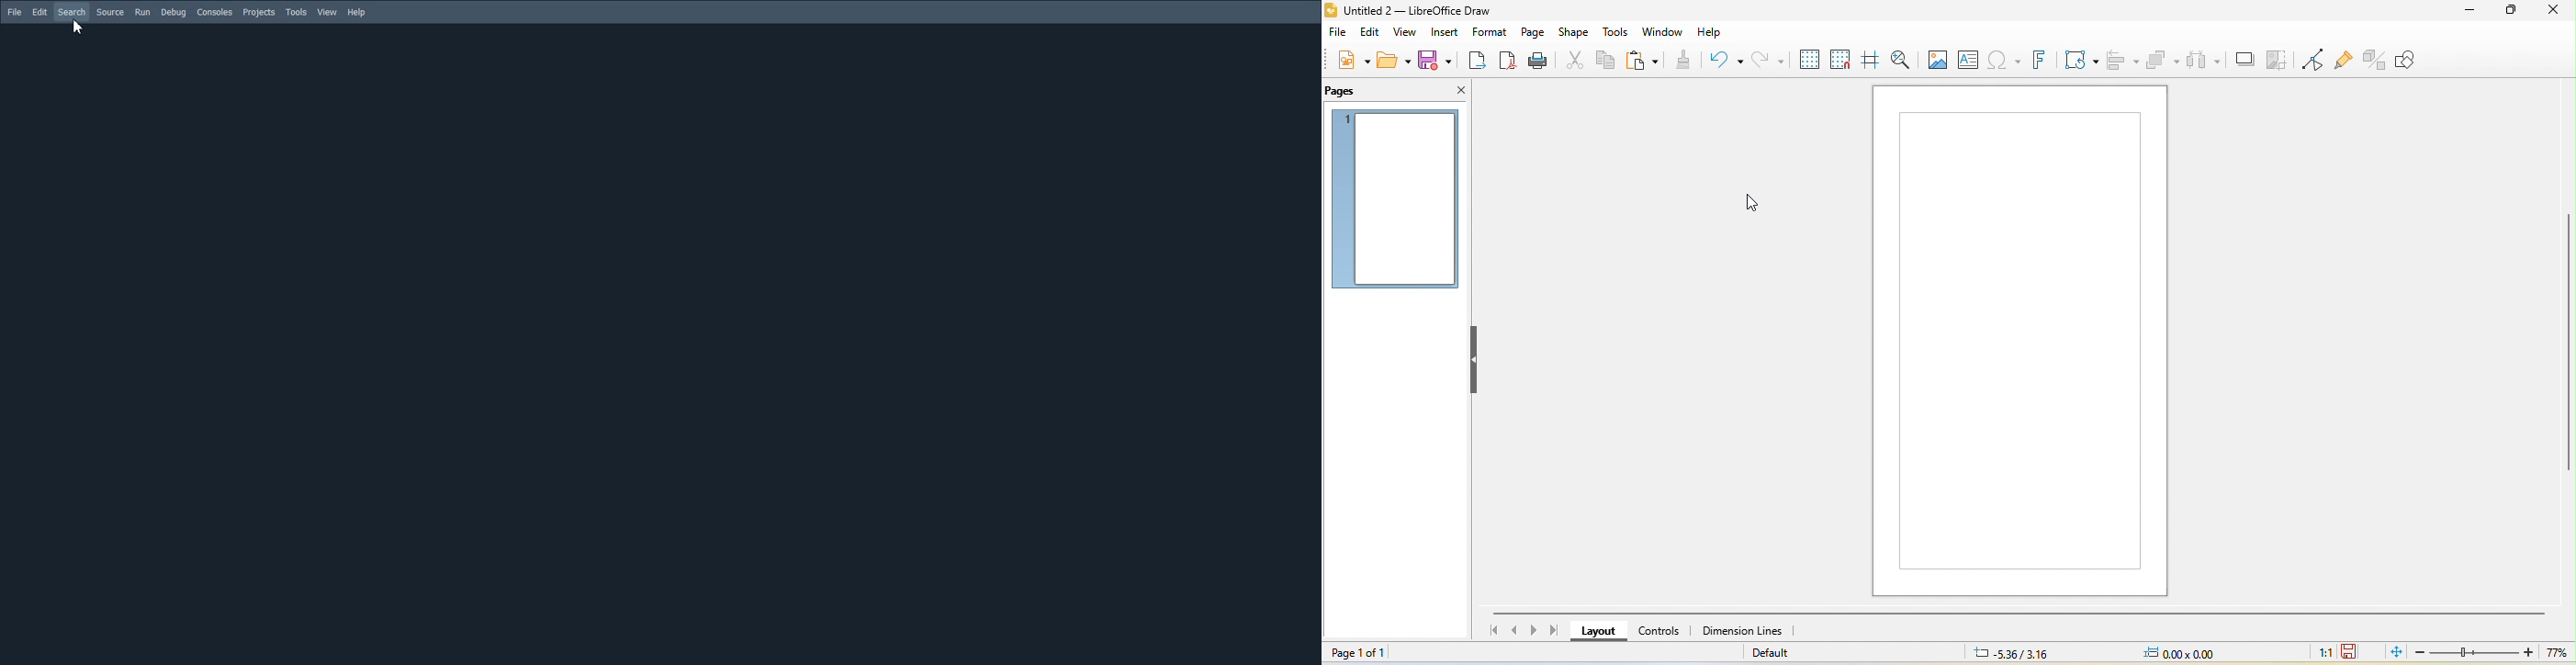  What do you see at coordinates (356, 12) in the screenshot?
I see `Help` at bounding box center [356, 12].